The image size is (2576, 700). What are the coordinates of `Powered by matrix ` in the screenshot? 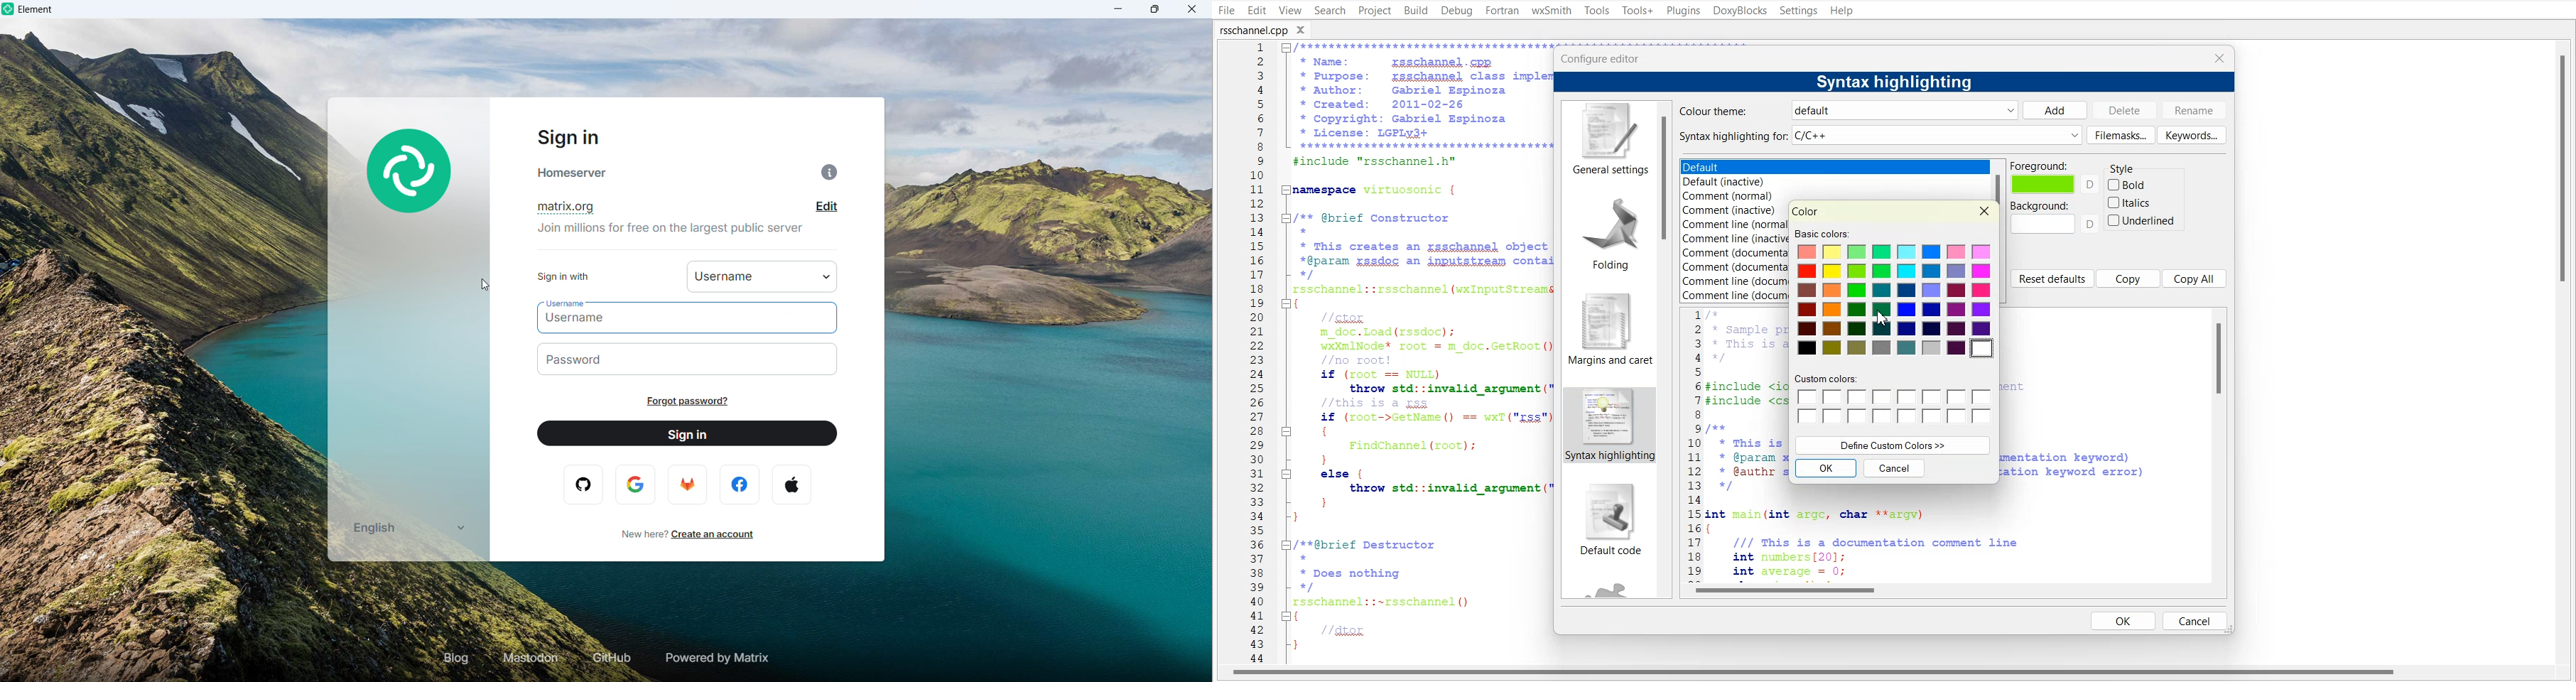 It's located at (715, 658).